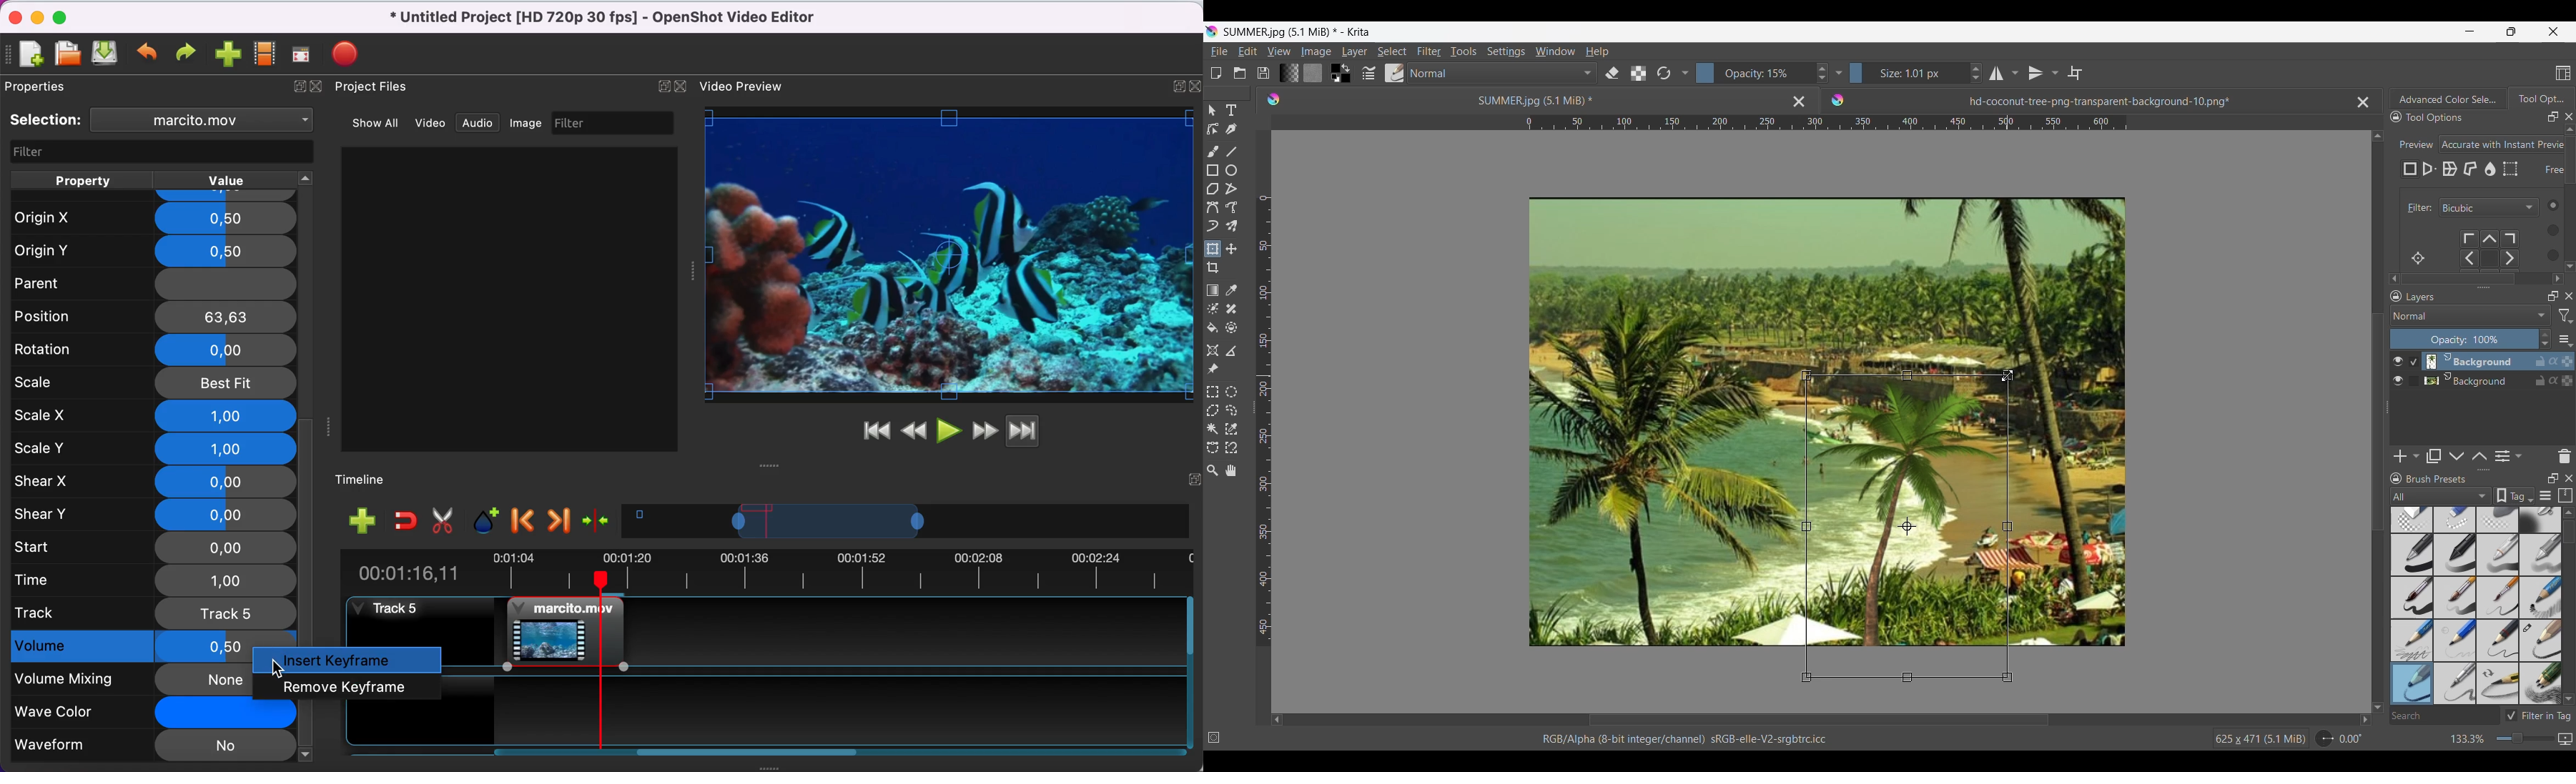 This screenshot has height=784, width=2576. What do you see at coordinates (1247, 51) in the screenshot?
I see `Edit` at bounding box center [1247, 51].